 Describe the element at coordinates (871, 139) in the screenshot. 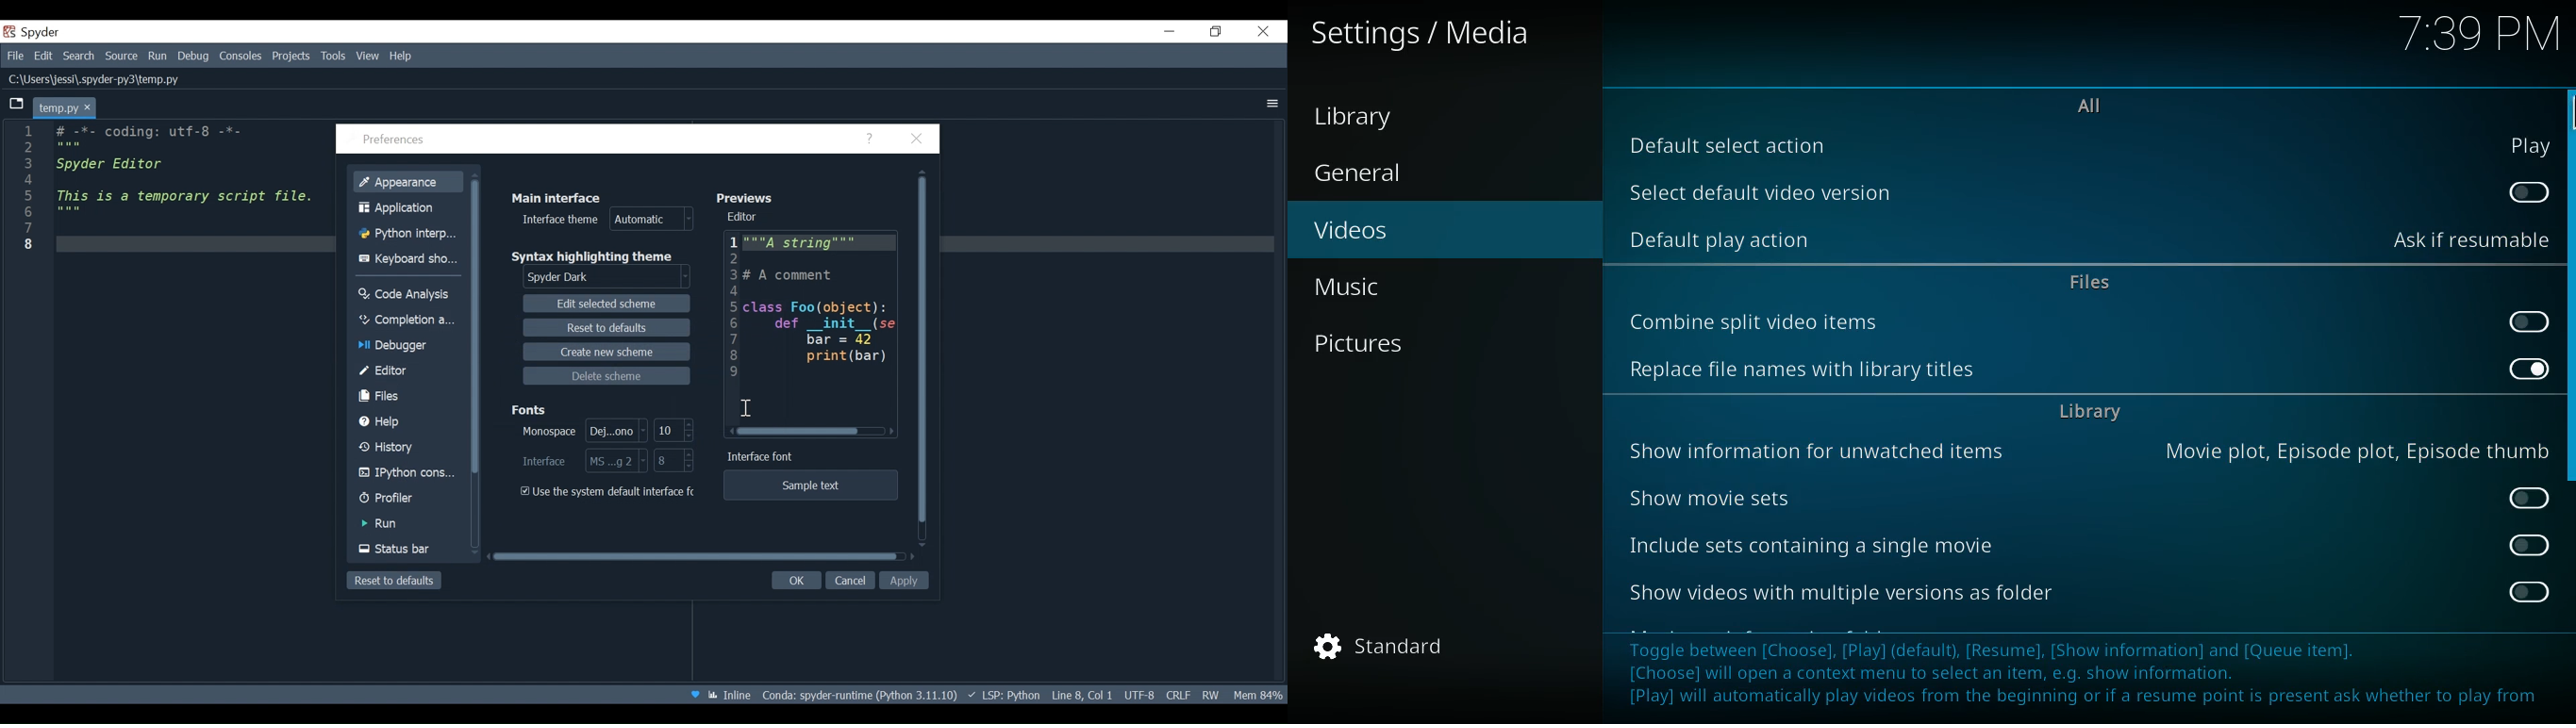

I see `Help` at that location.